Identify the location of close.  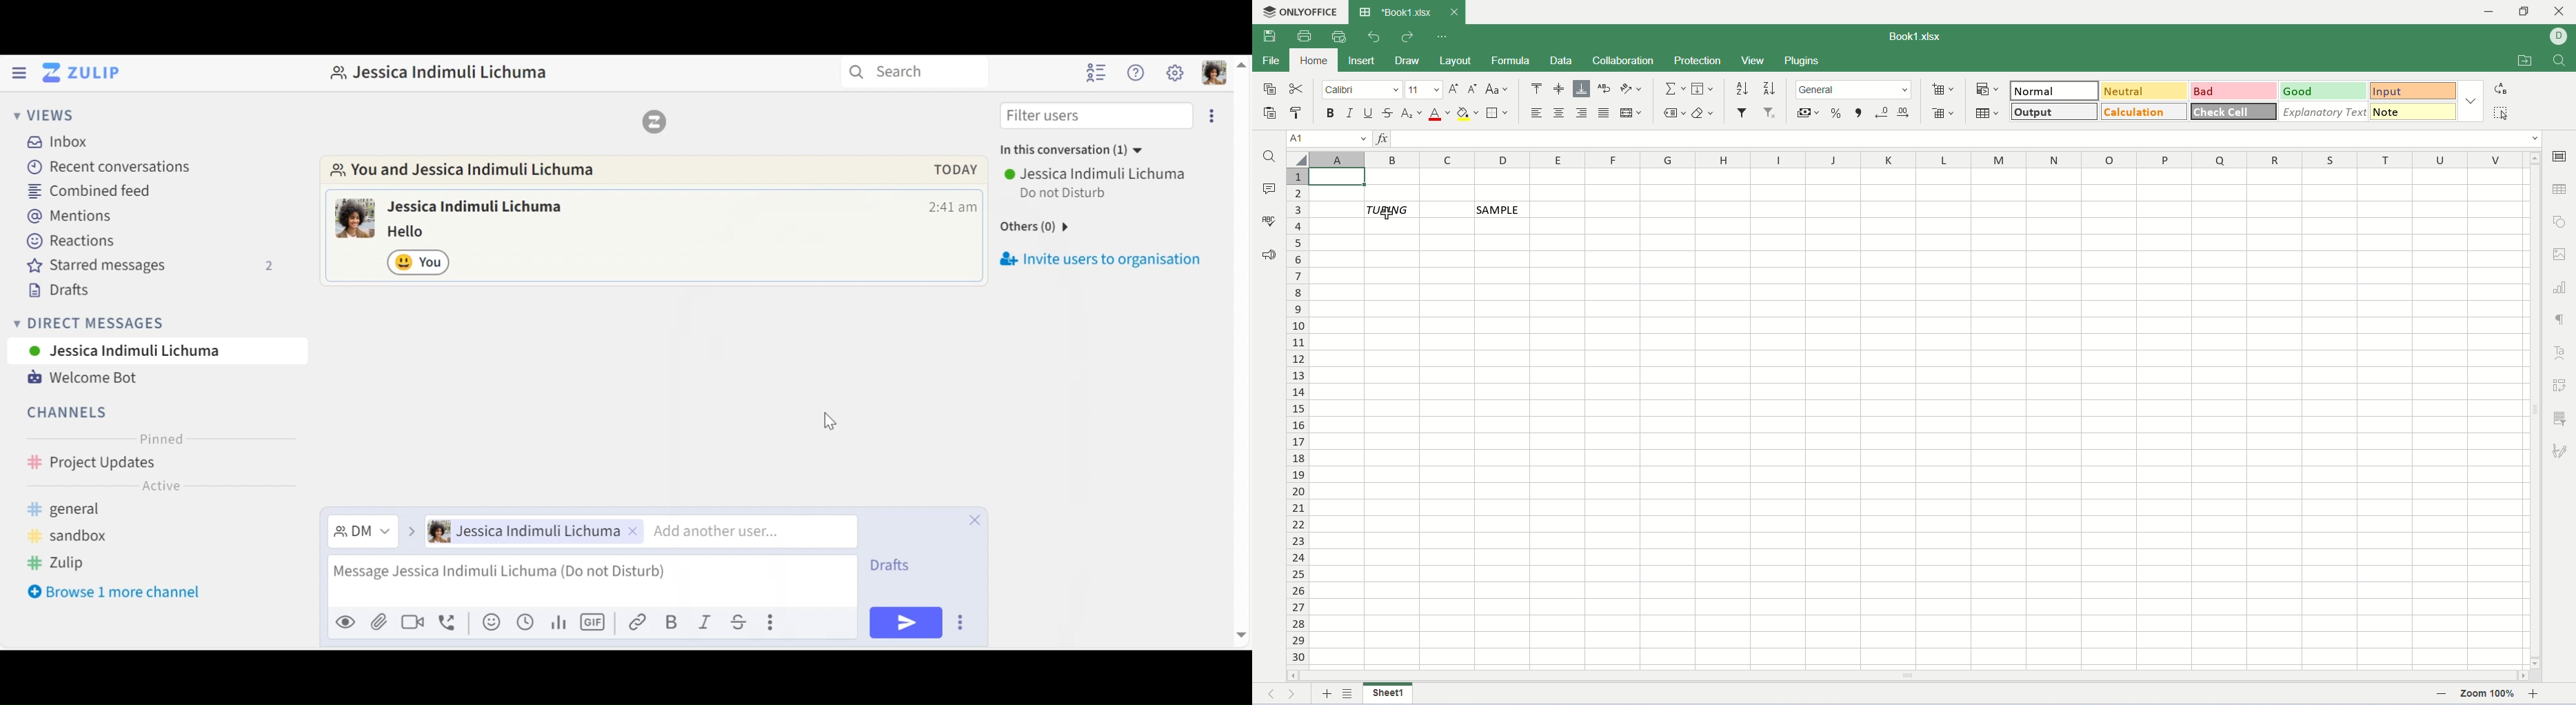
(2560, 14).